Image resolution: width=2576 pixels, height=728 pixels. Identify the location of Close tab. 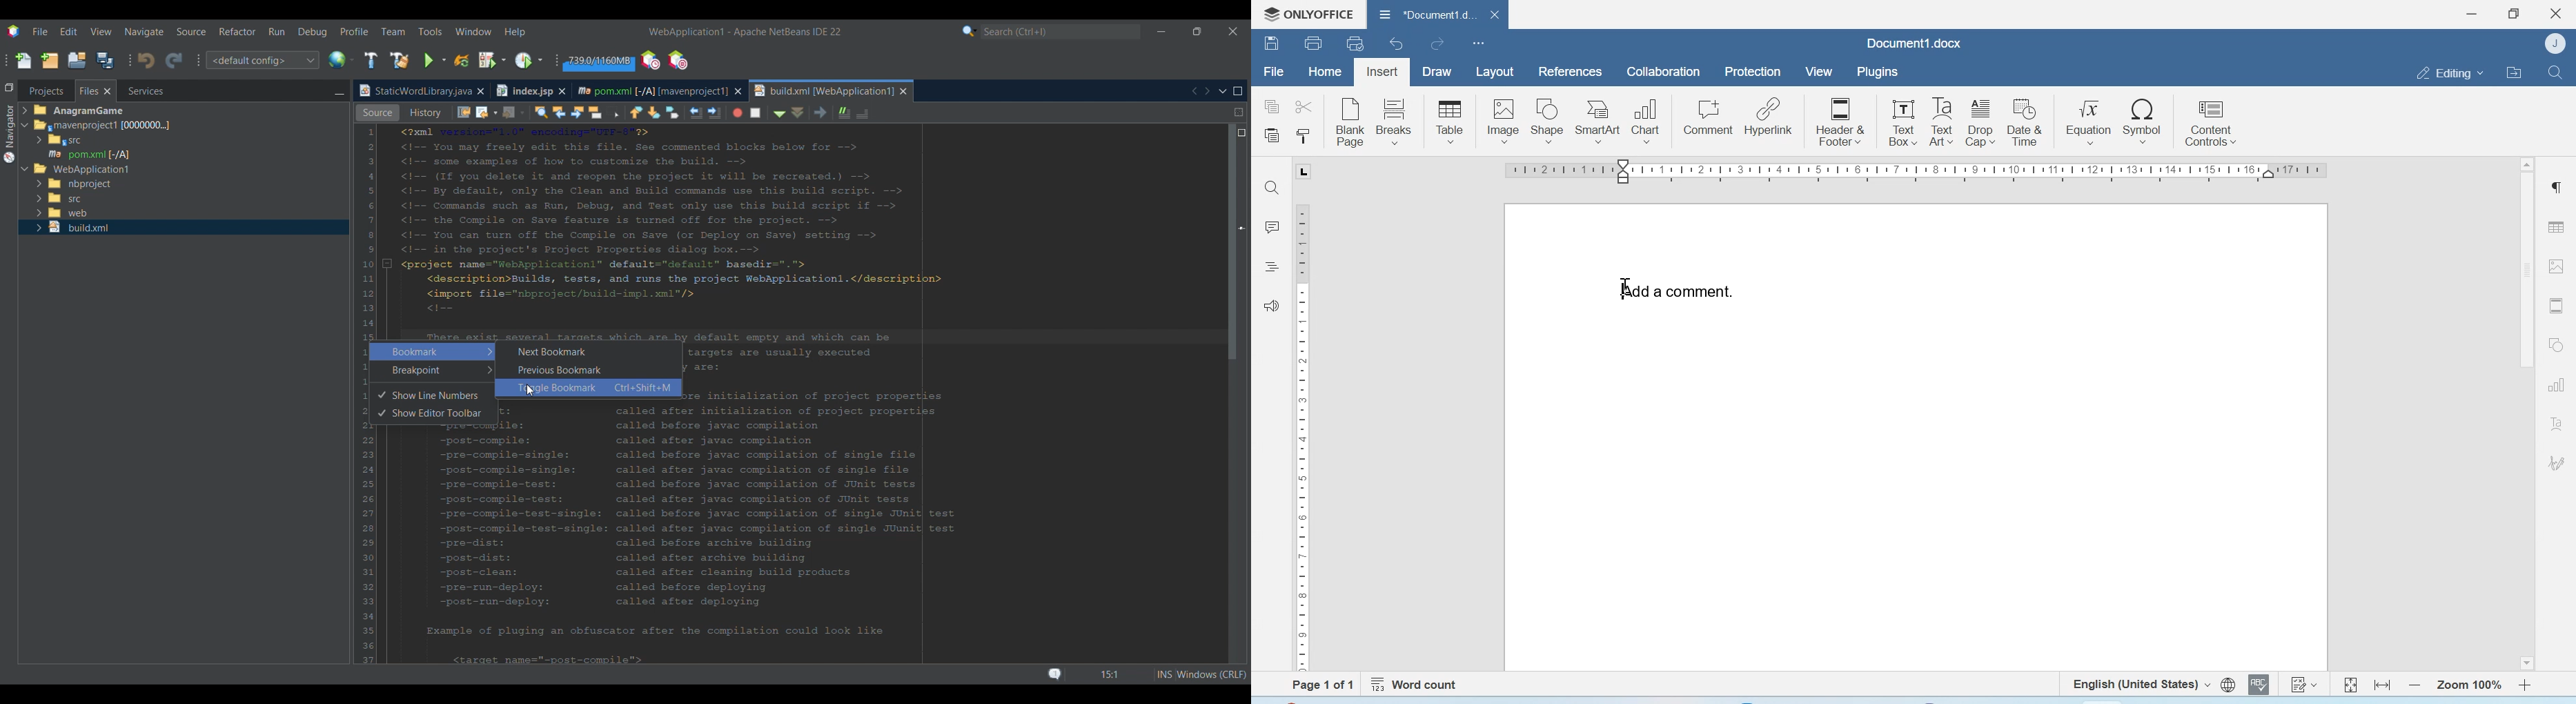
(738, 91).